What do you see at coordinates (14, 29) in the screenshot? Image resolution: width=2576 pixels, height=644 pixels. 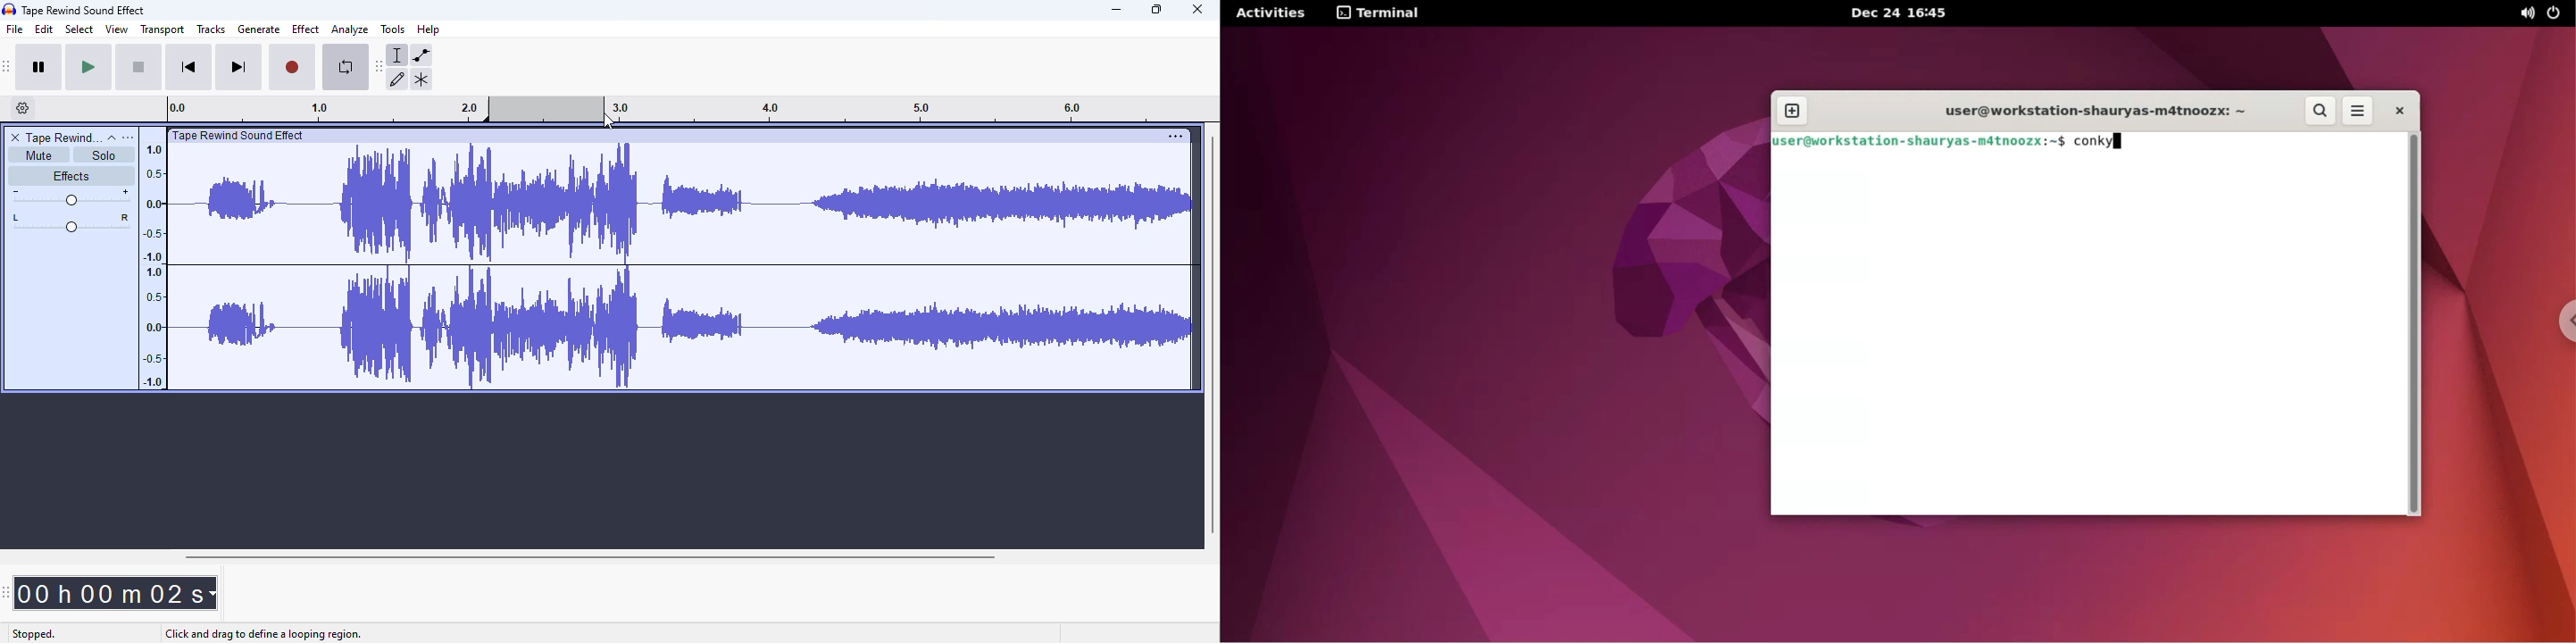 I see `file` at bounding box center [14, 29].